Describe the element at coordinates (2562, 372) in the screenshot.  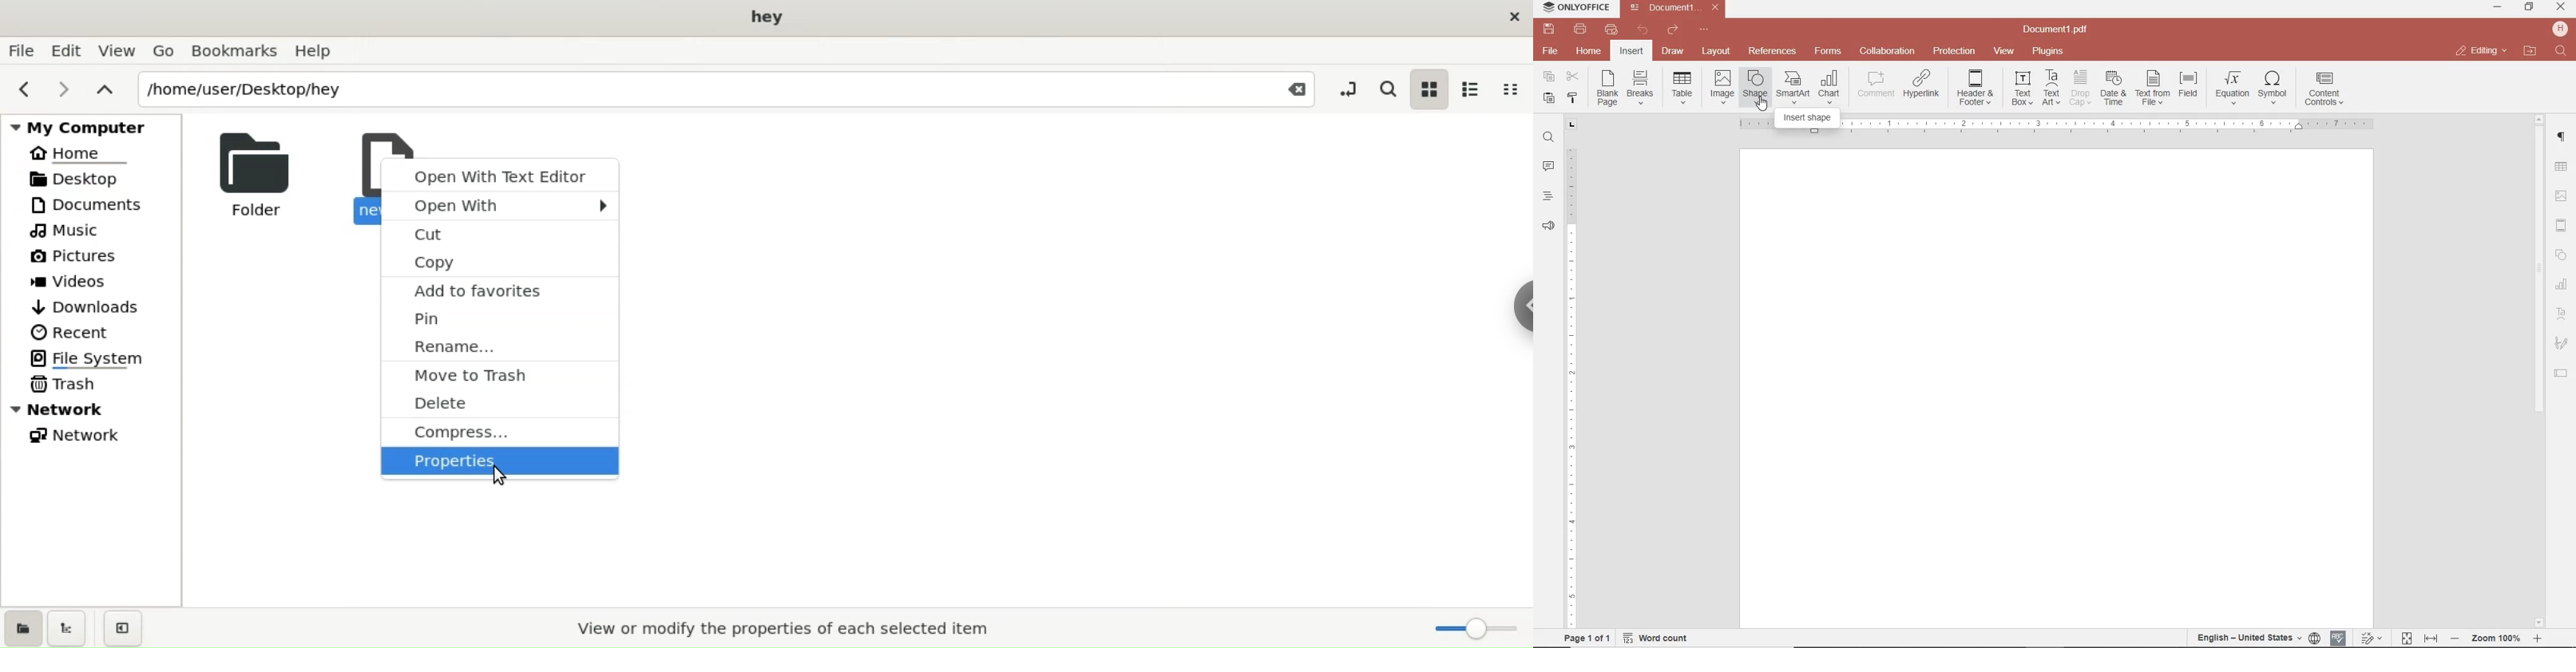
I see `TEXT FIELD` at that location.